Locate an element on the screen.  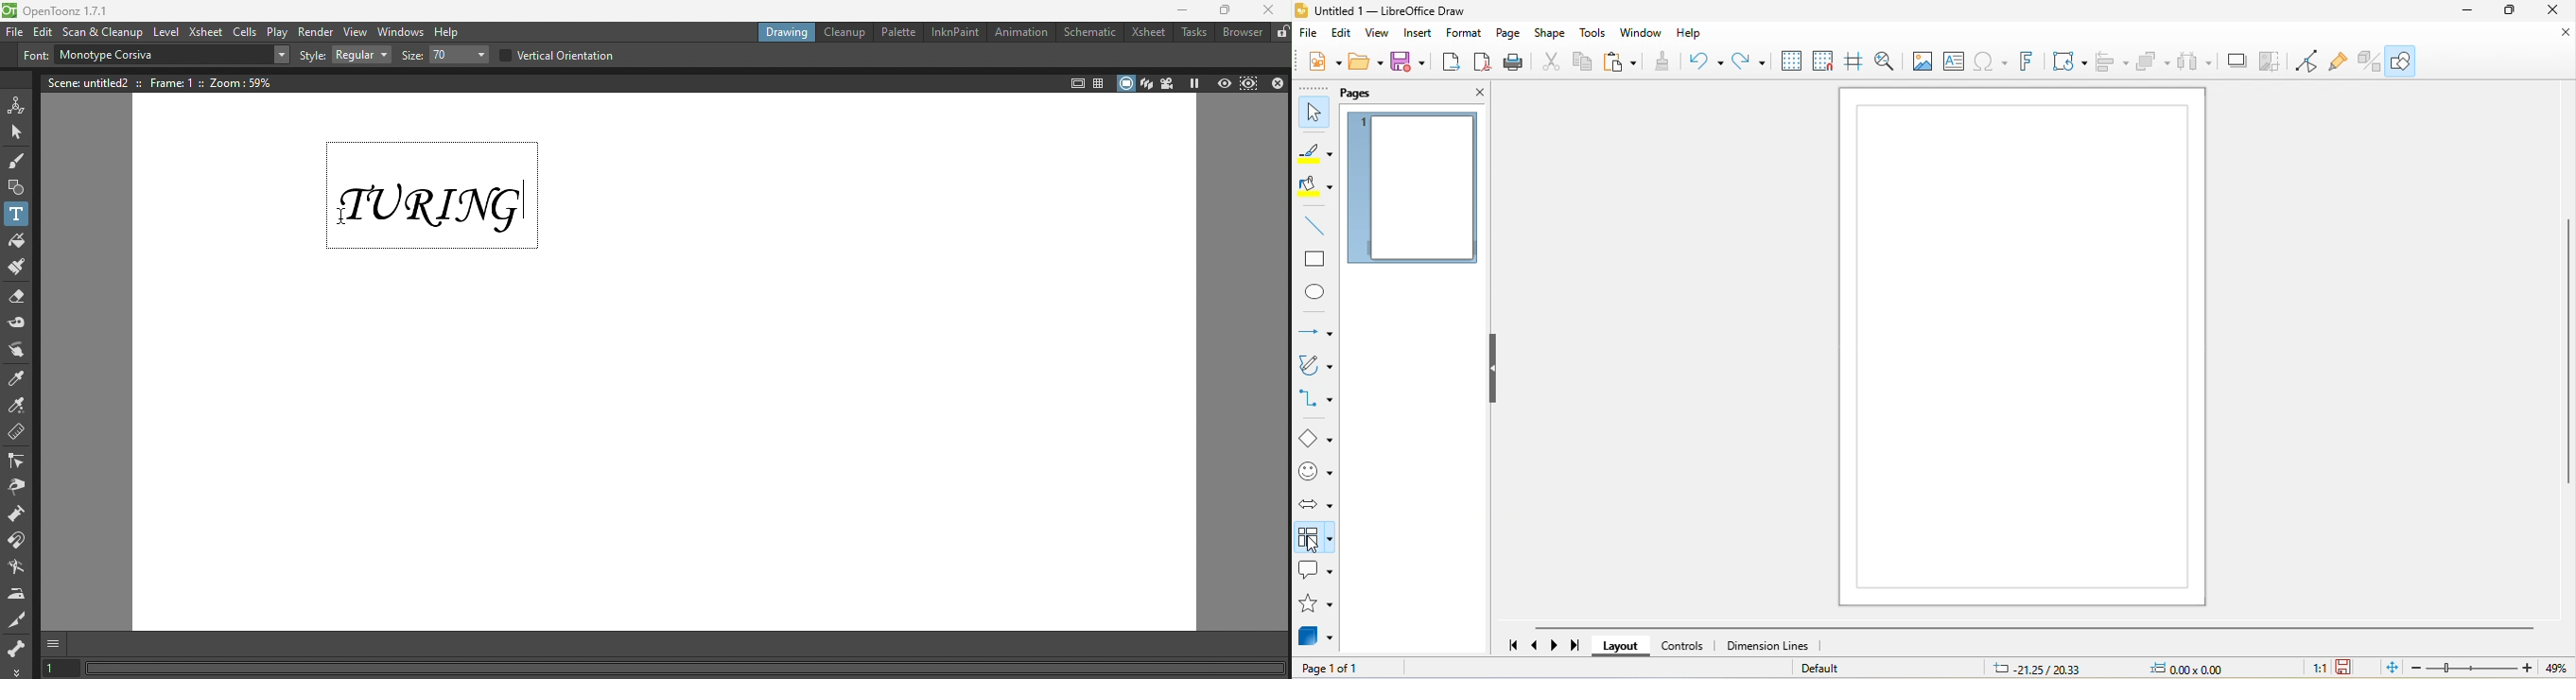
paste is located at coordinates (1620, 64).